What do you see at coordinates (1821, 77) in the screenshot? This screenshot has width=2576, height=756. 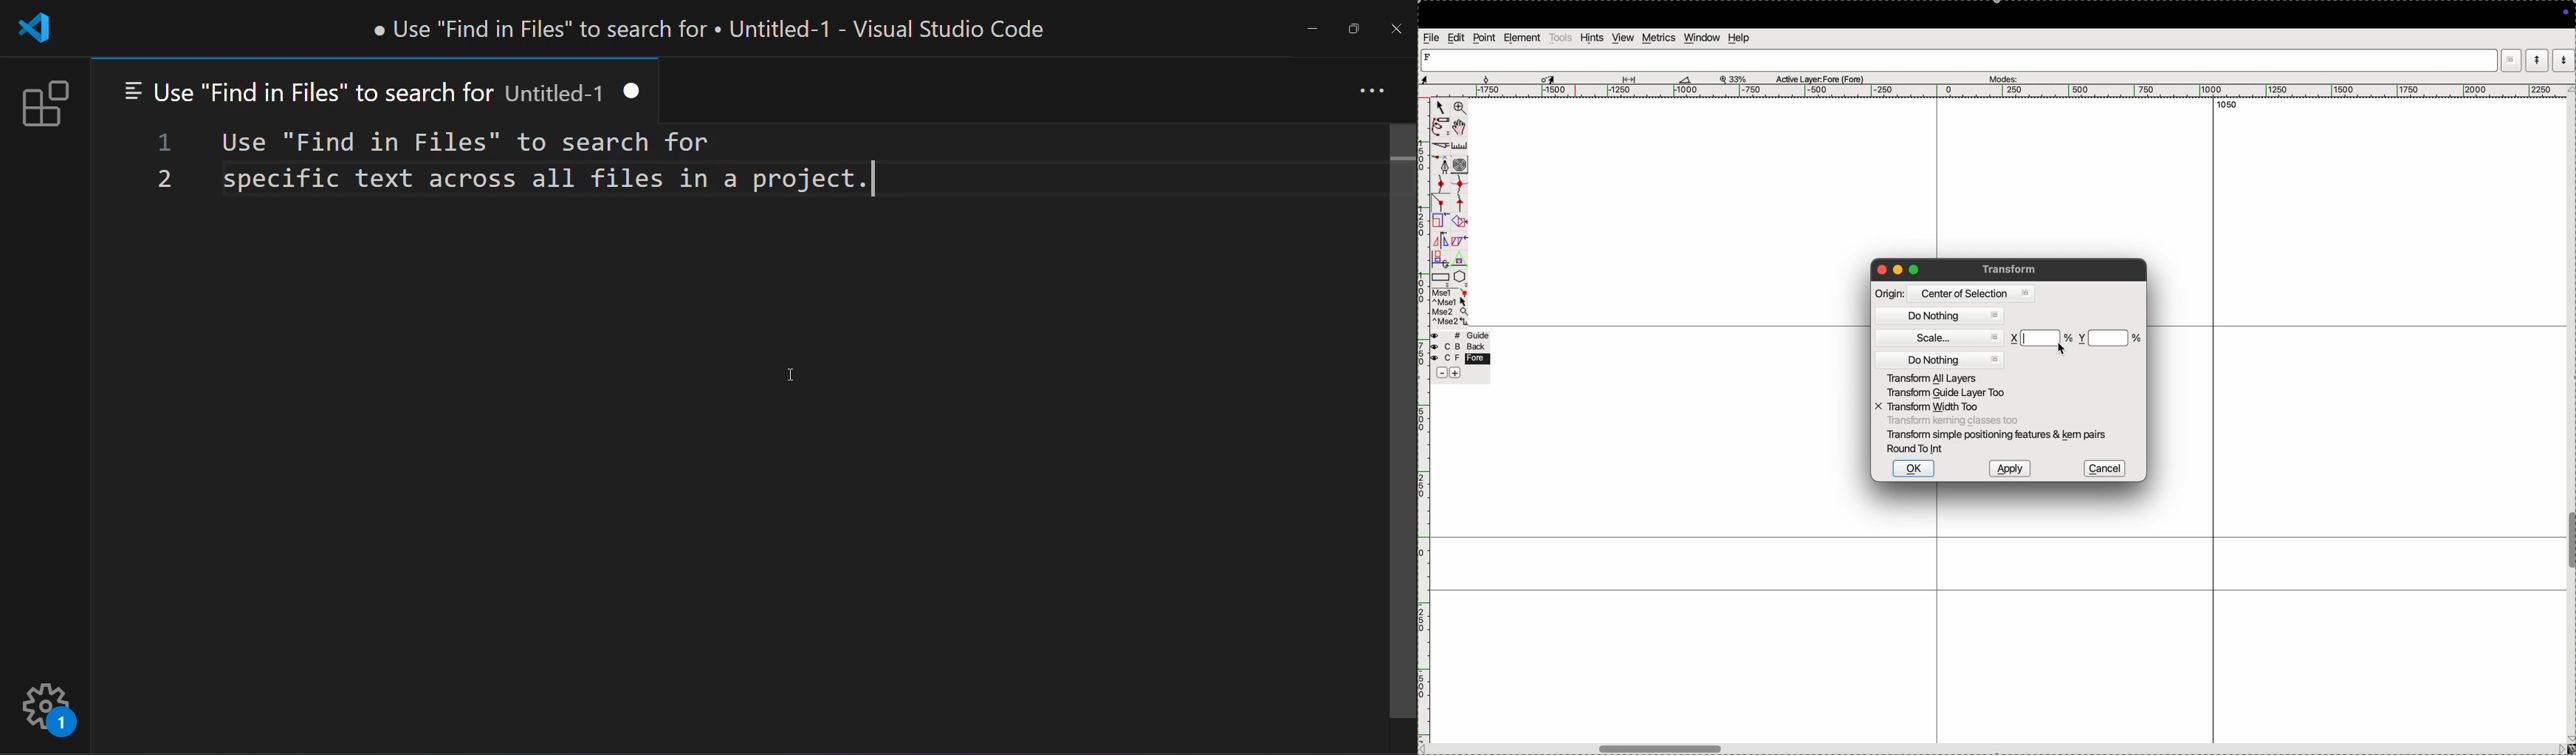 I see `Active layer` at bounding box center [1821, 77].